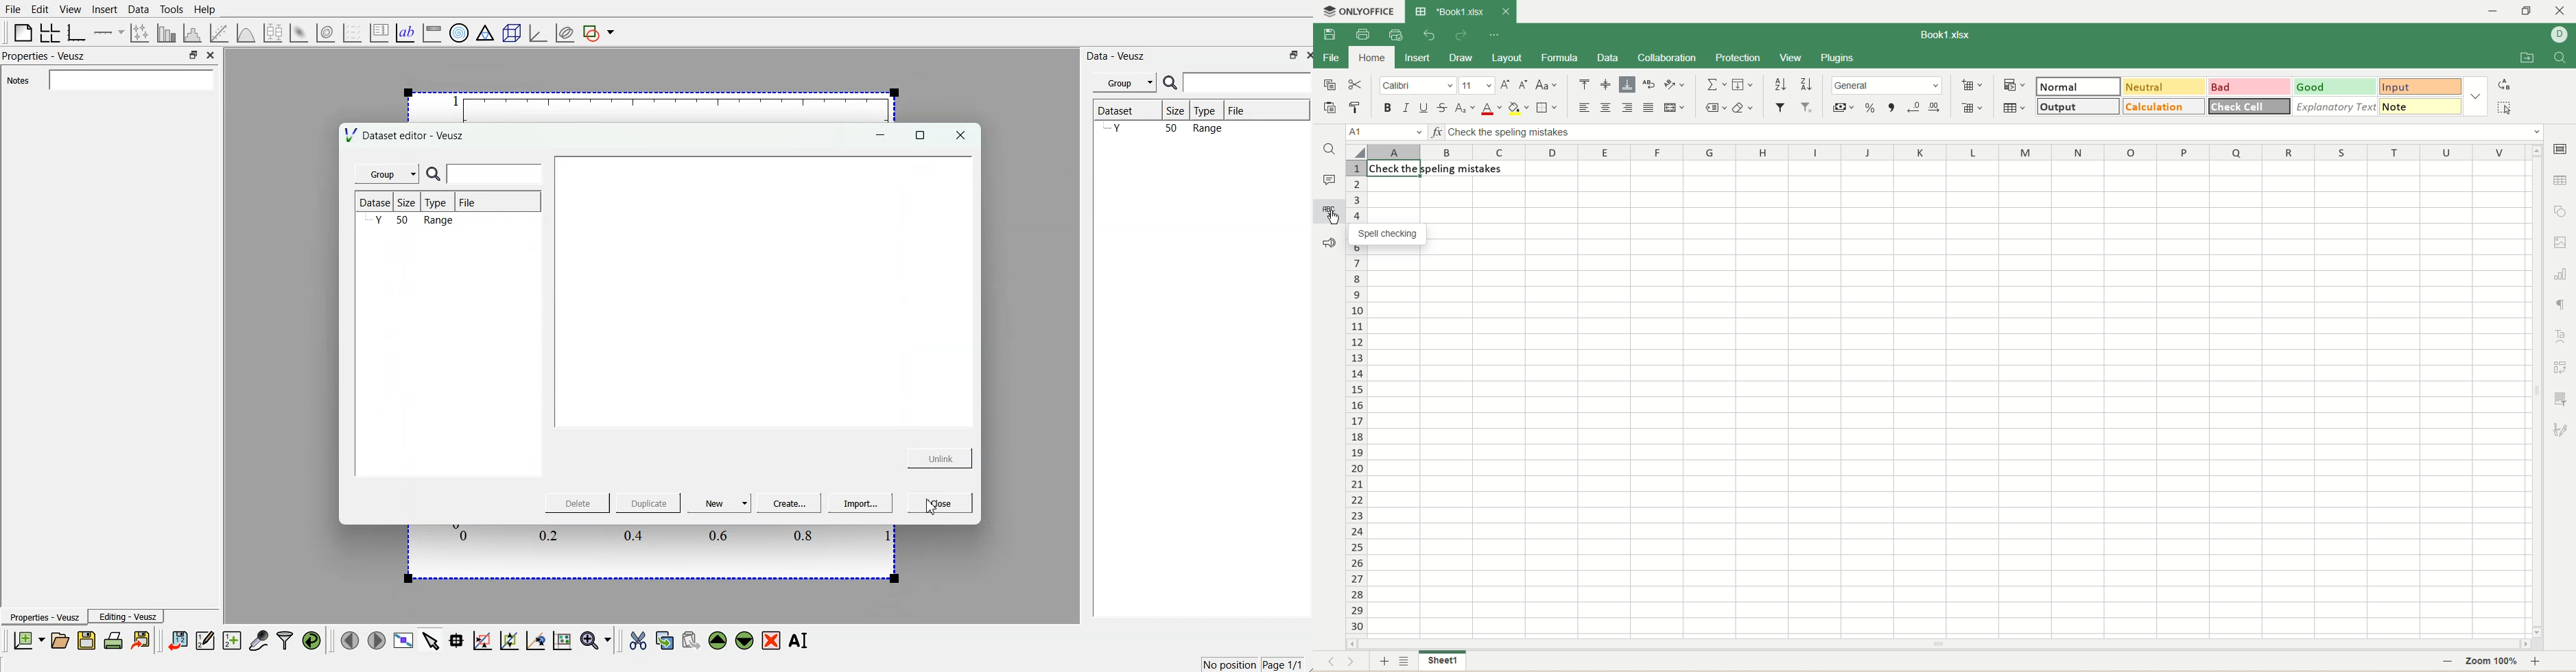 This screenshot has width=2576, height=672. Describe the element at coordinates (430, 642) in the screenshot. I see `select items` at that location.